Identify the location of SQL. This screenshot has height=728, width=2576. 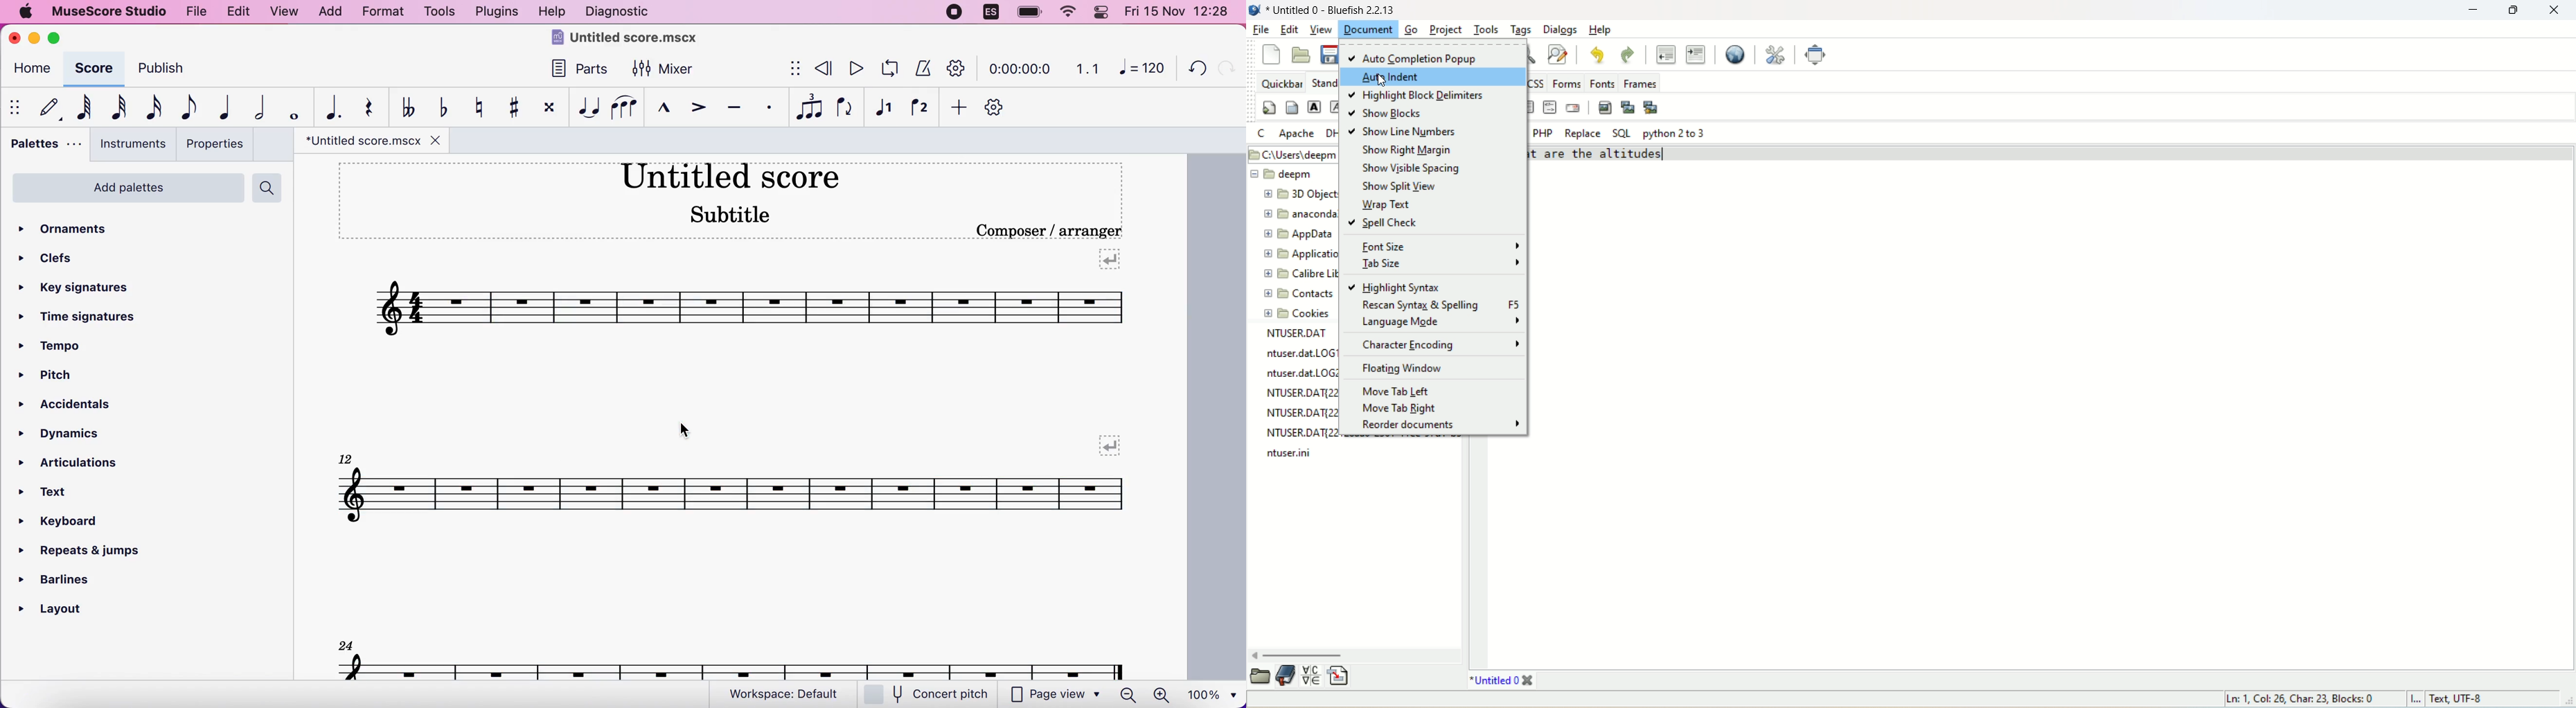
(1621, 132).